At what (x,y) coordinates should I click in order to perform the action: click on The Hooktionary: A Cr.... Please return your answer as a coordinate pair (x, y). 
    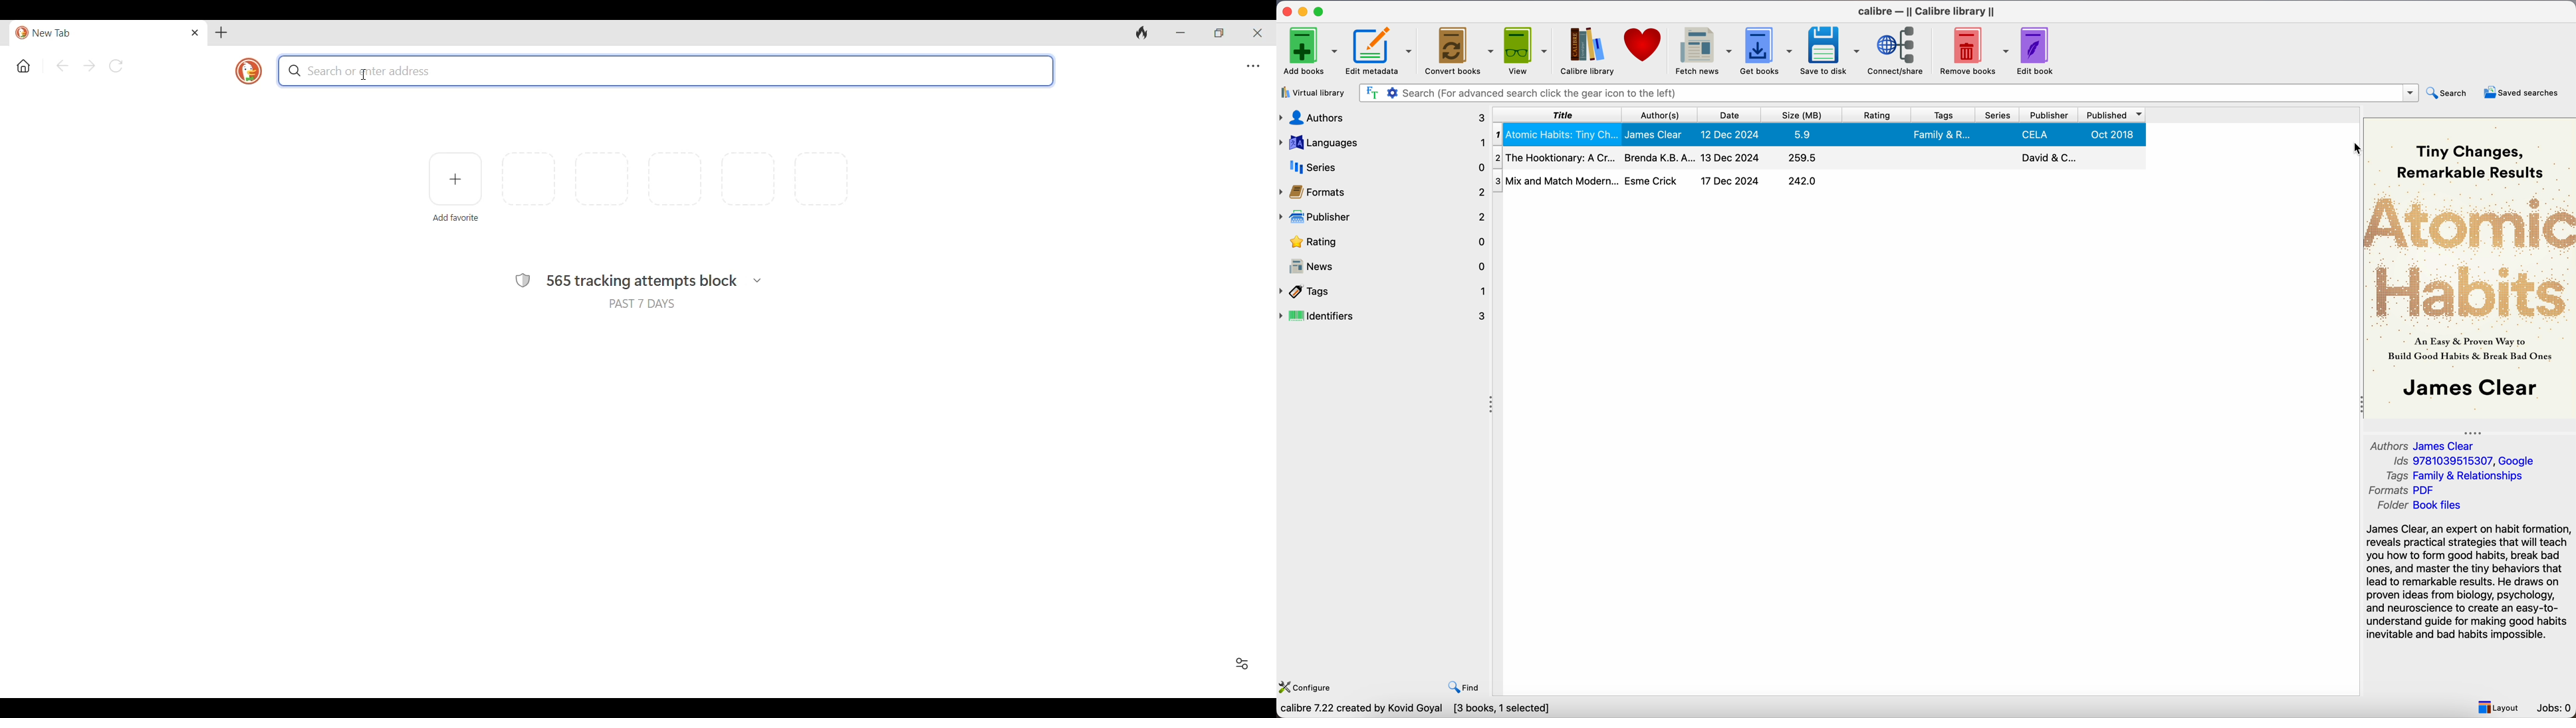
    Looking at the image, I should click on (1556, 156).